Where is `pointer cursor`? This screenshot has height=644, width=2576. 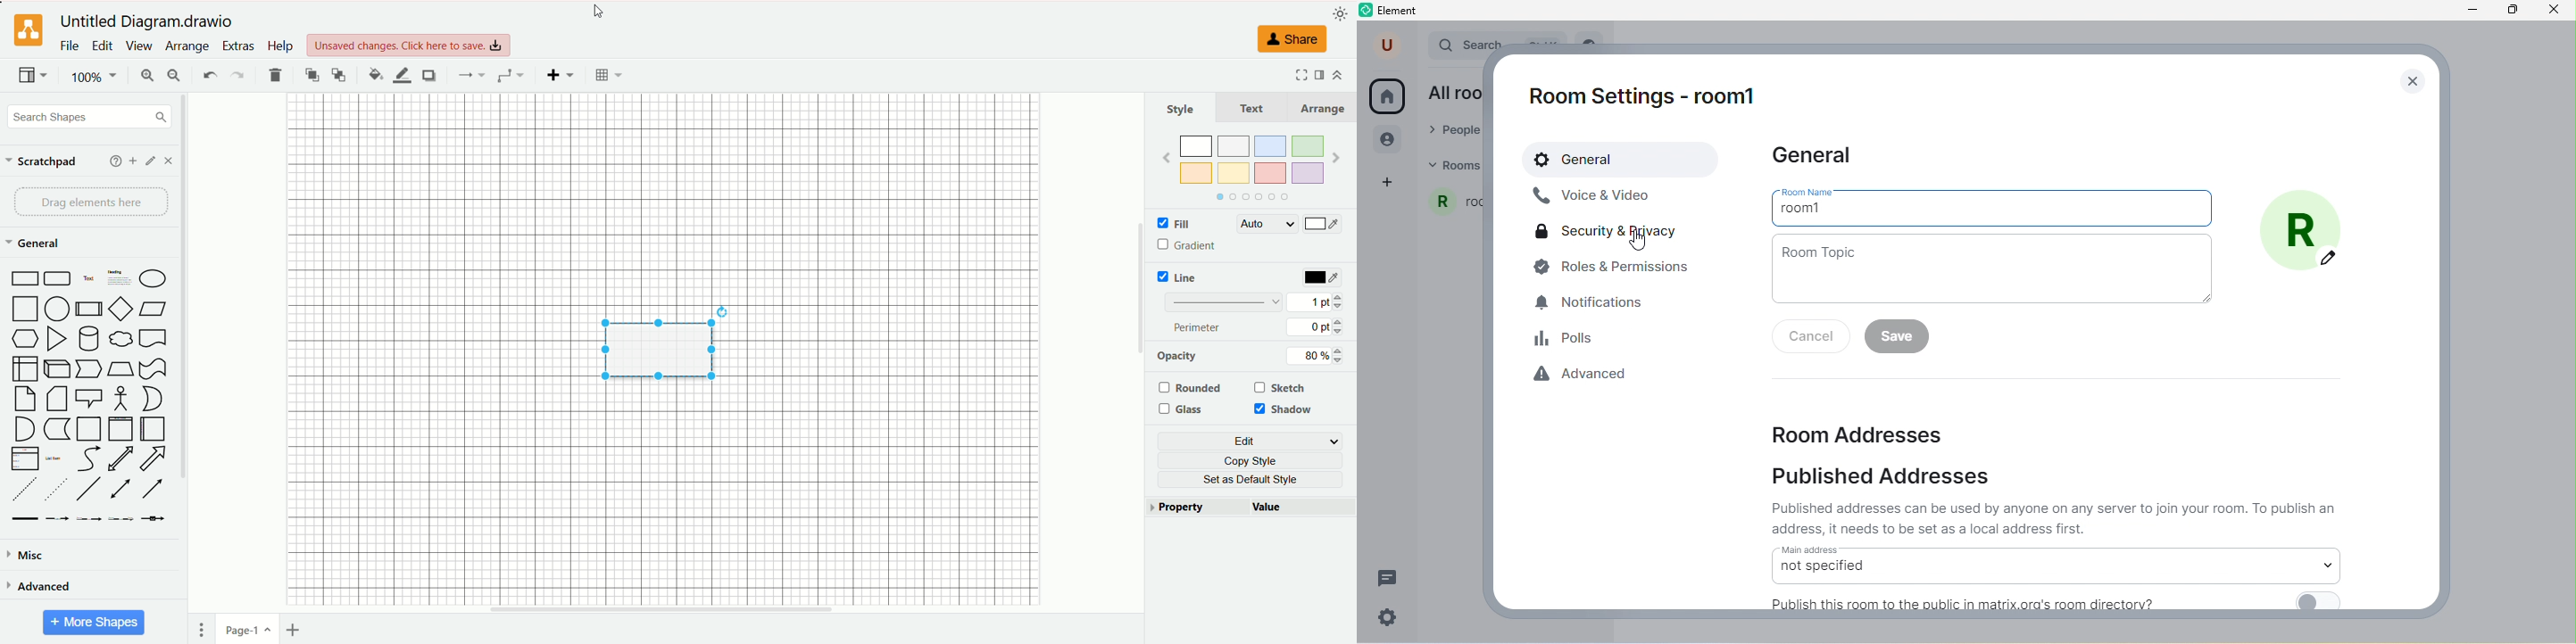
pointer cursor is located at coordinates (1640, 243).